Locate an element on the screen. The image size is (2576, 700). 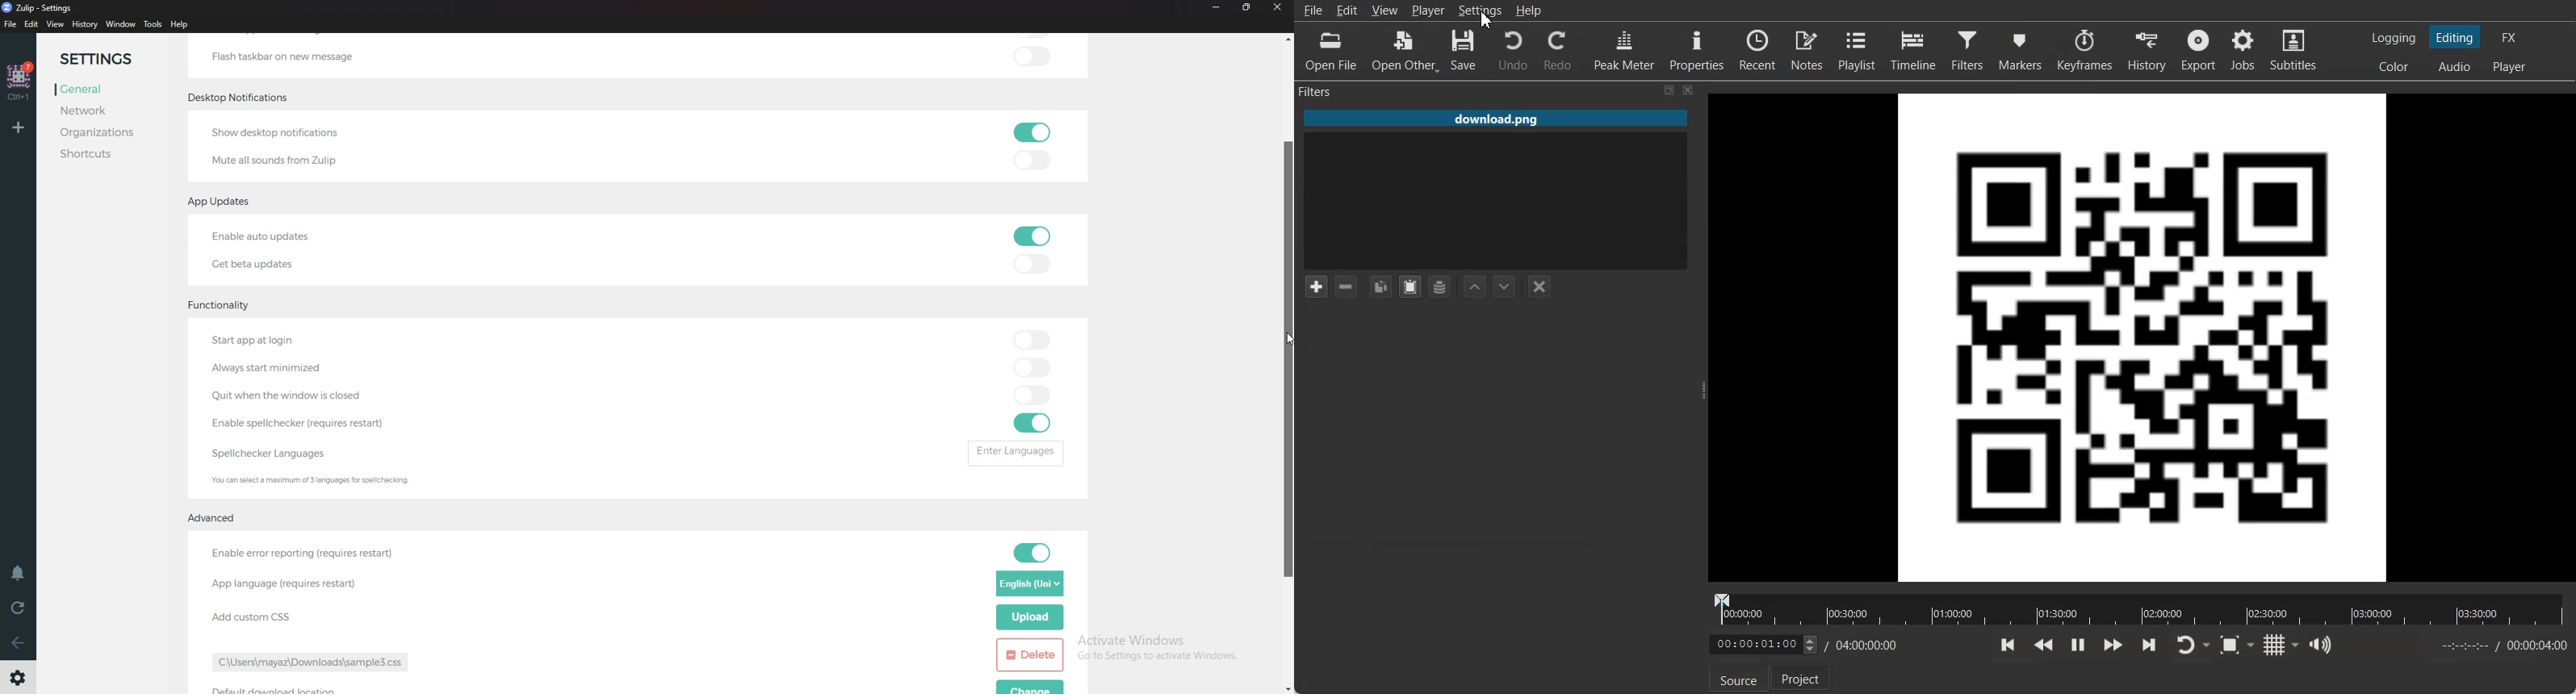
toggle is located at coordinates (1032, 131).